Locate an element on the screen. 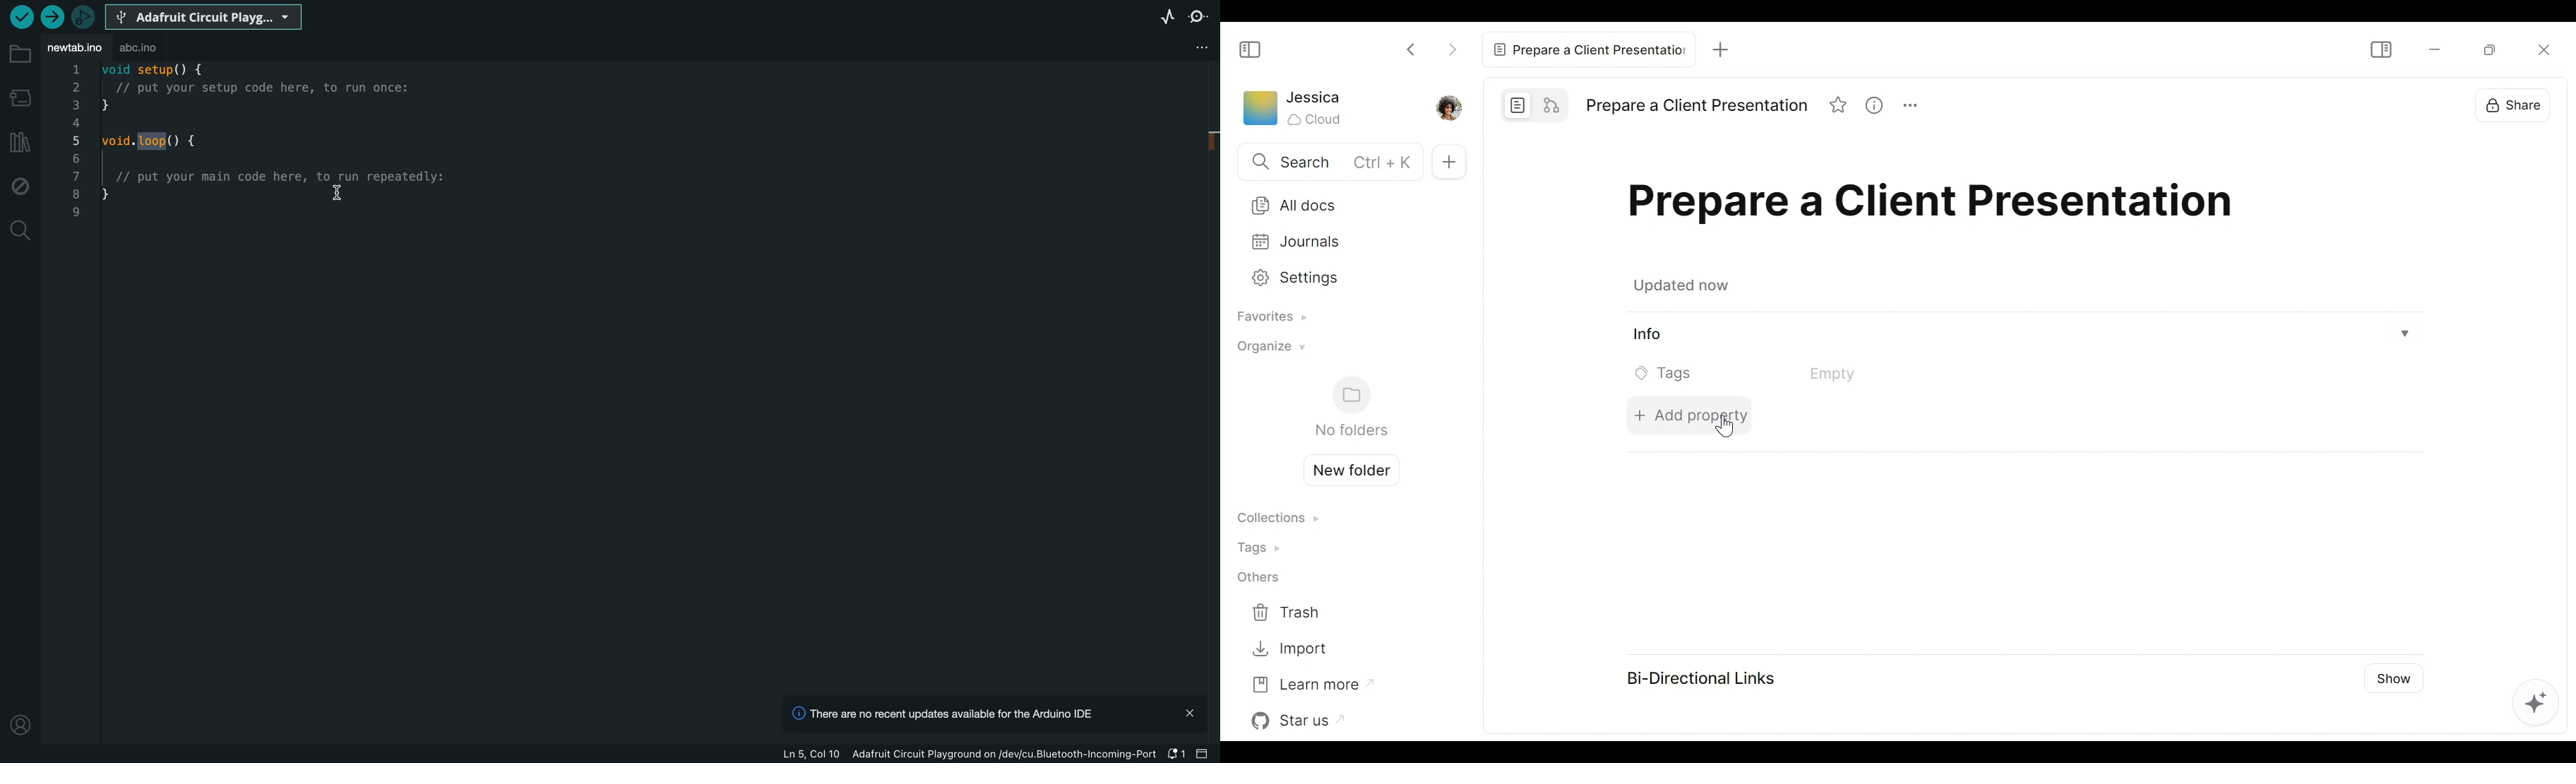 The height and width of the screenshot is (784, 2576). Bi-Directional Links is located at coordinates (1698, 677).